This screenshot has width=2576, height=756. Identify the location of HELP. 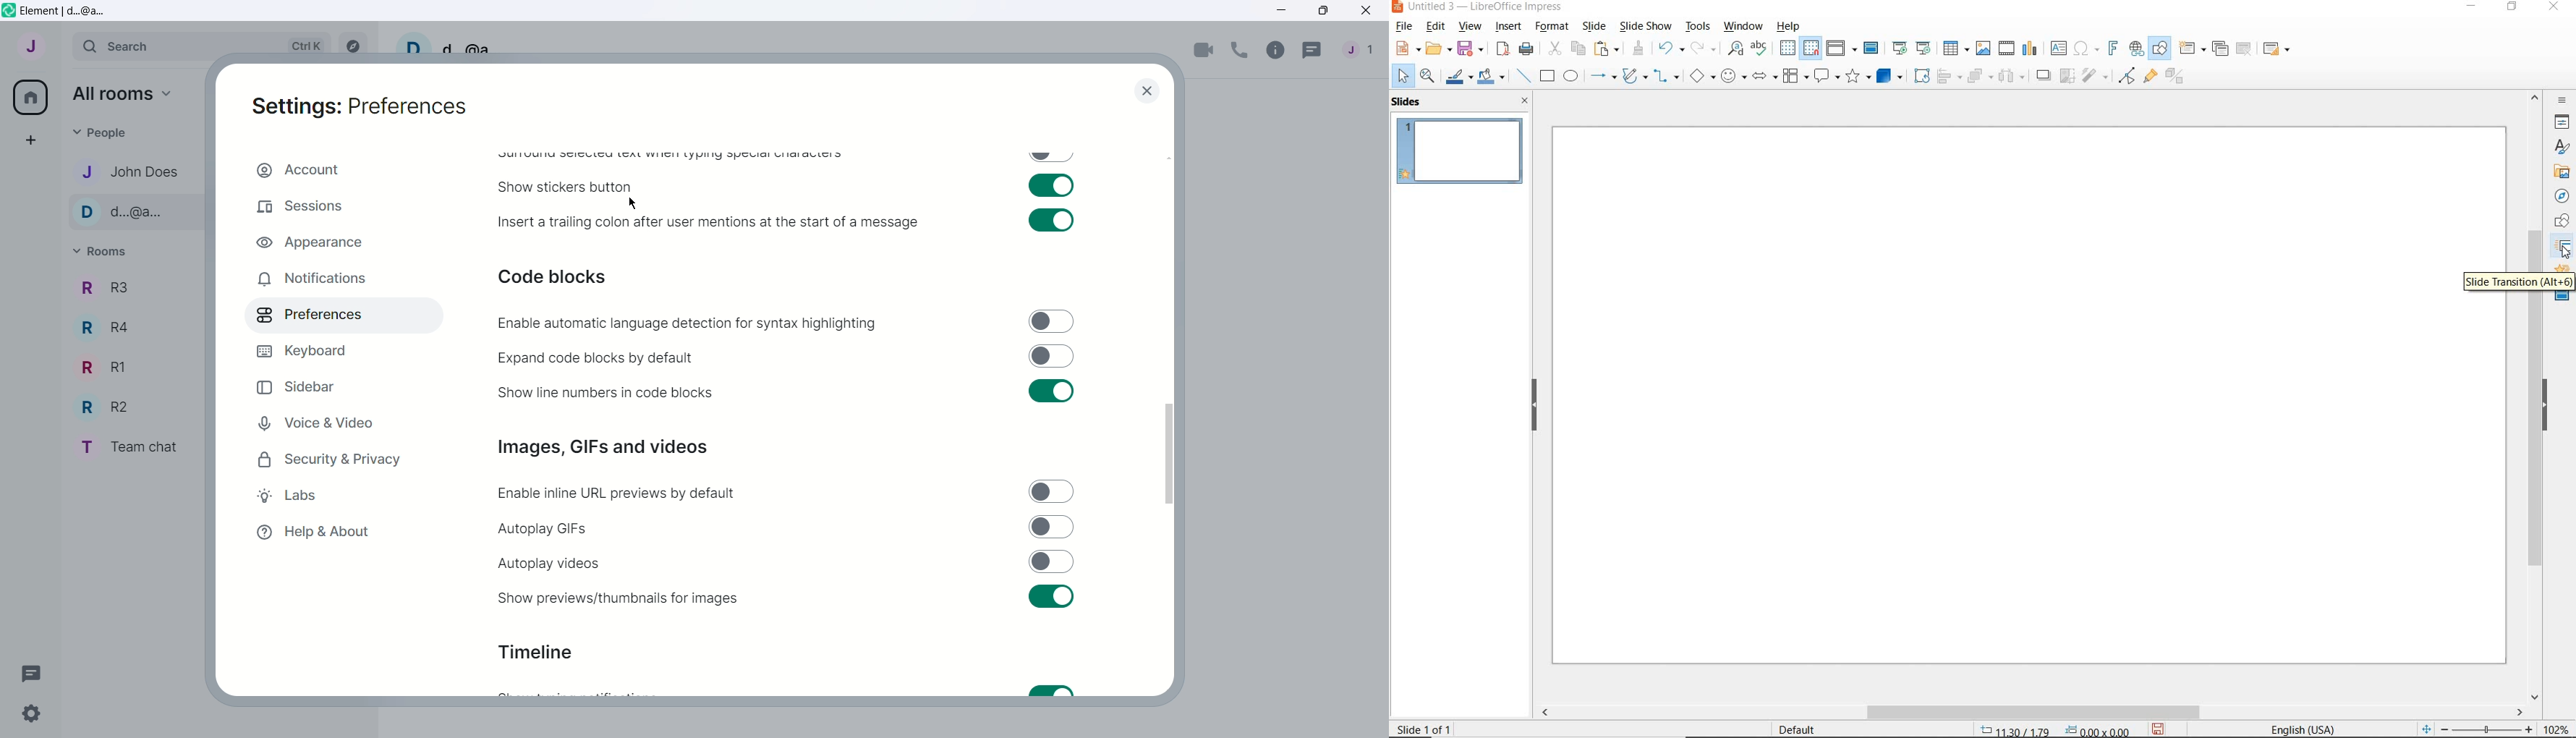
(1788, 26).